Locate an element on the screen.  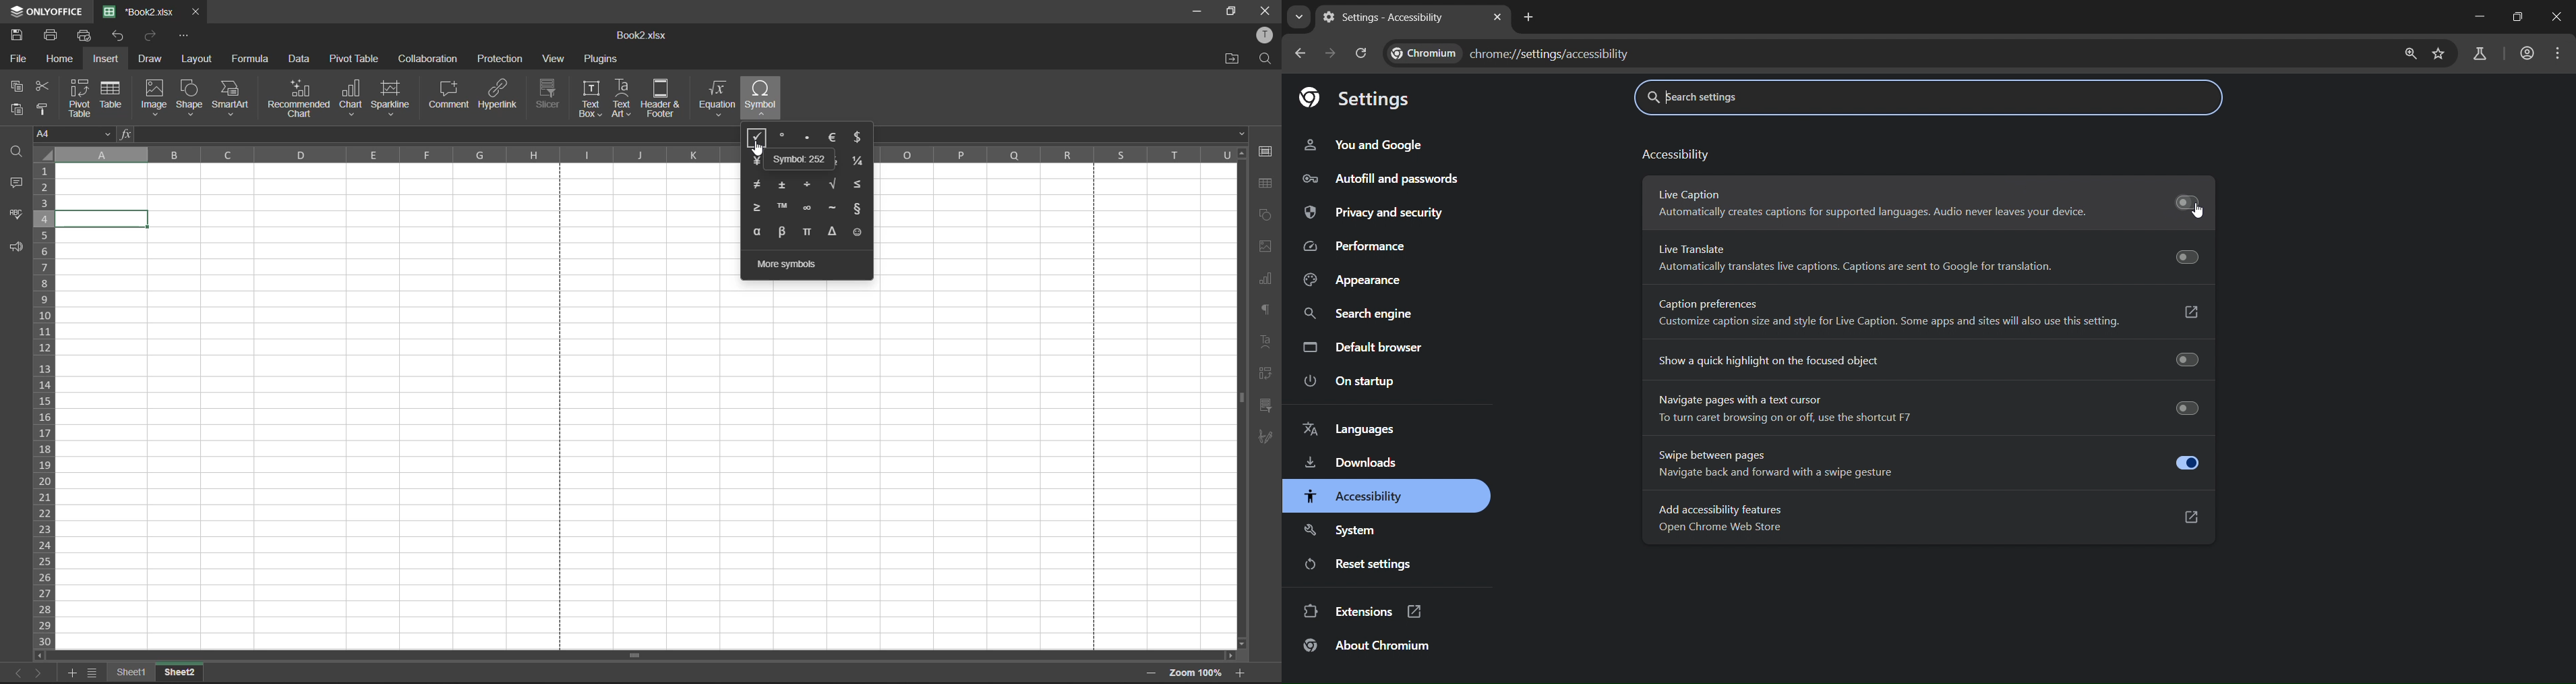
undo is located at coordinates (119, 39).